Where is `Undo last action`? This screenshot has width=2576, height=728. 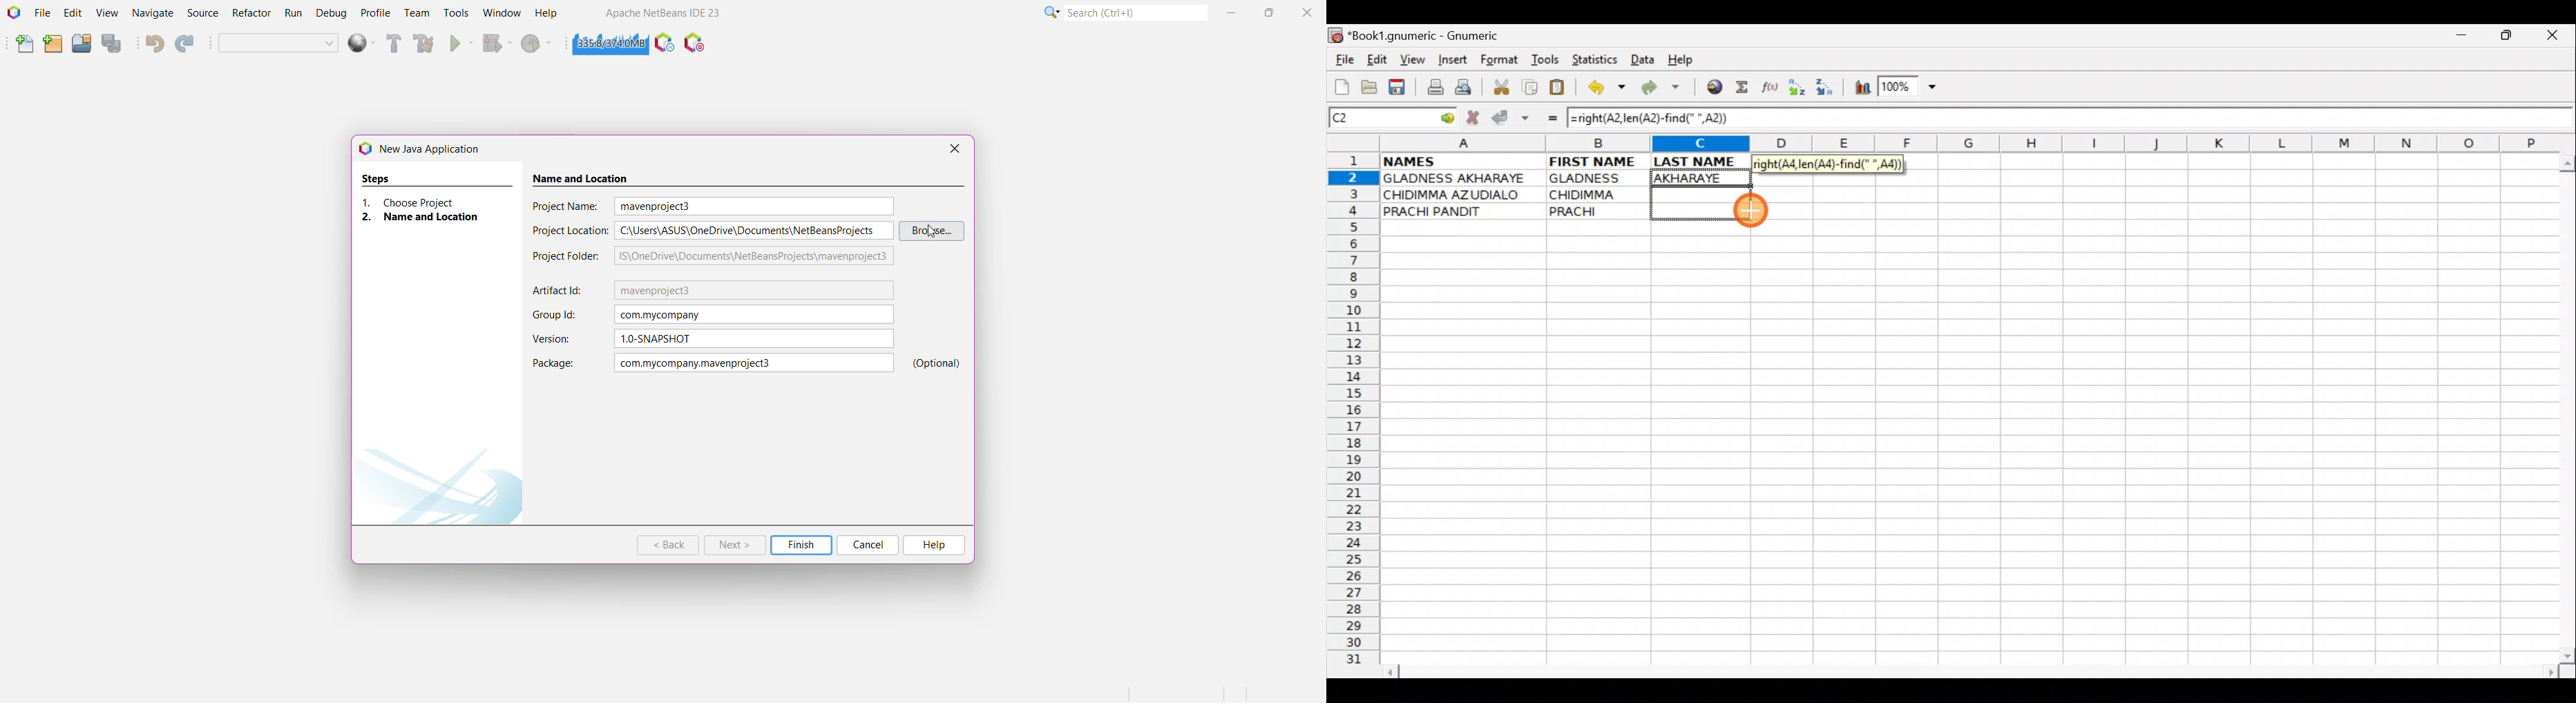 Undo last action is located at coordinates (1608, 89).